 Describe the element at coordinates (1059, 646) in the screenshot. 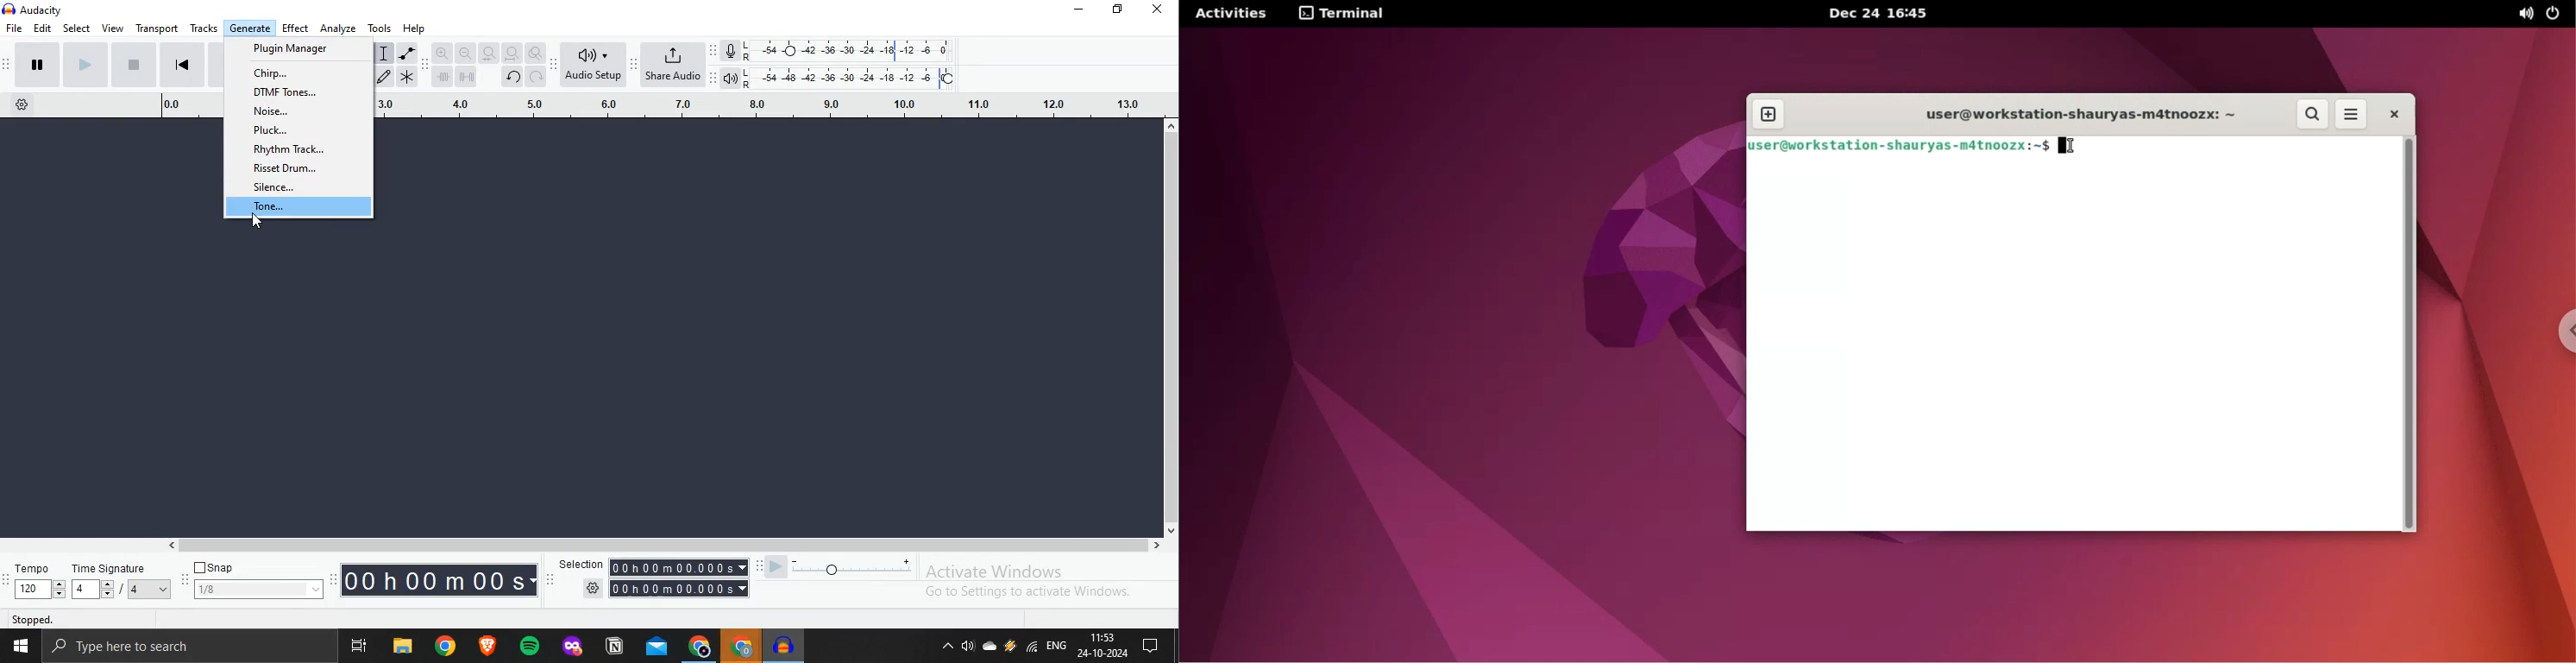

I see `Language` at that location.